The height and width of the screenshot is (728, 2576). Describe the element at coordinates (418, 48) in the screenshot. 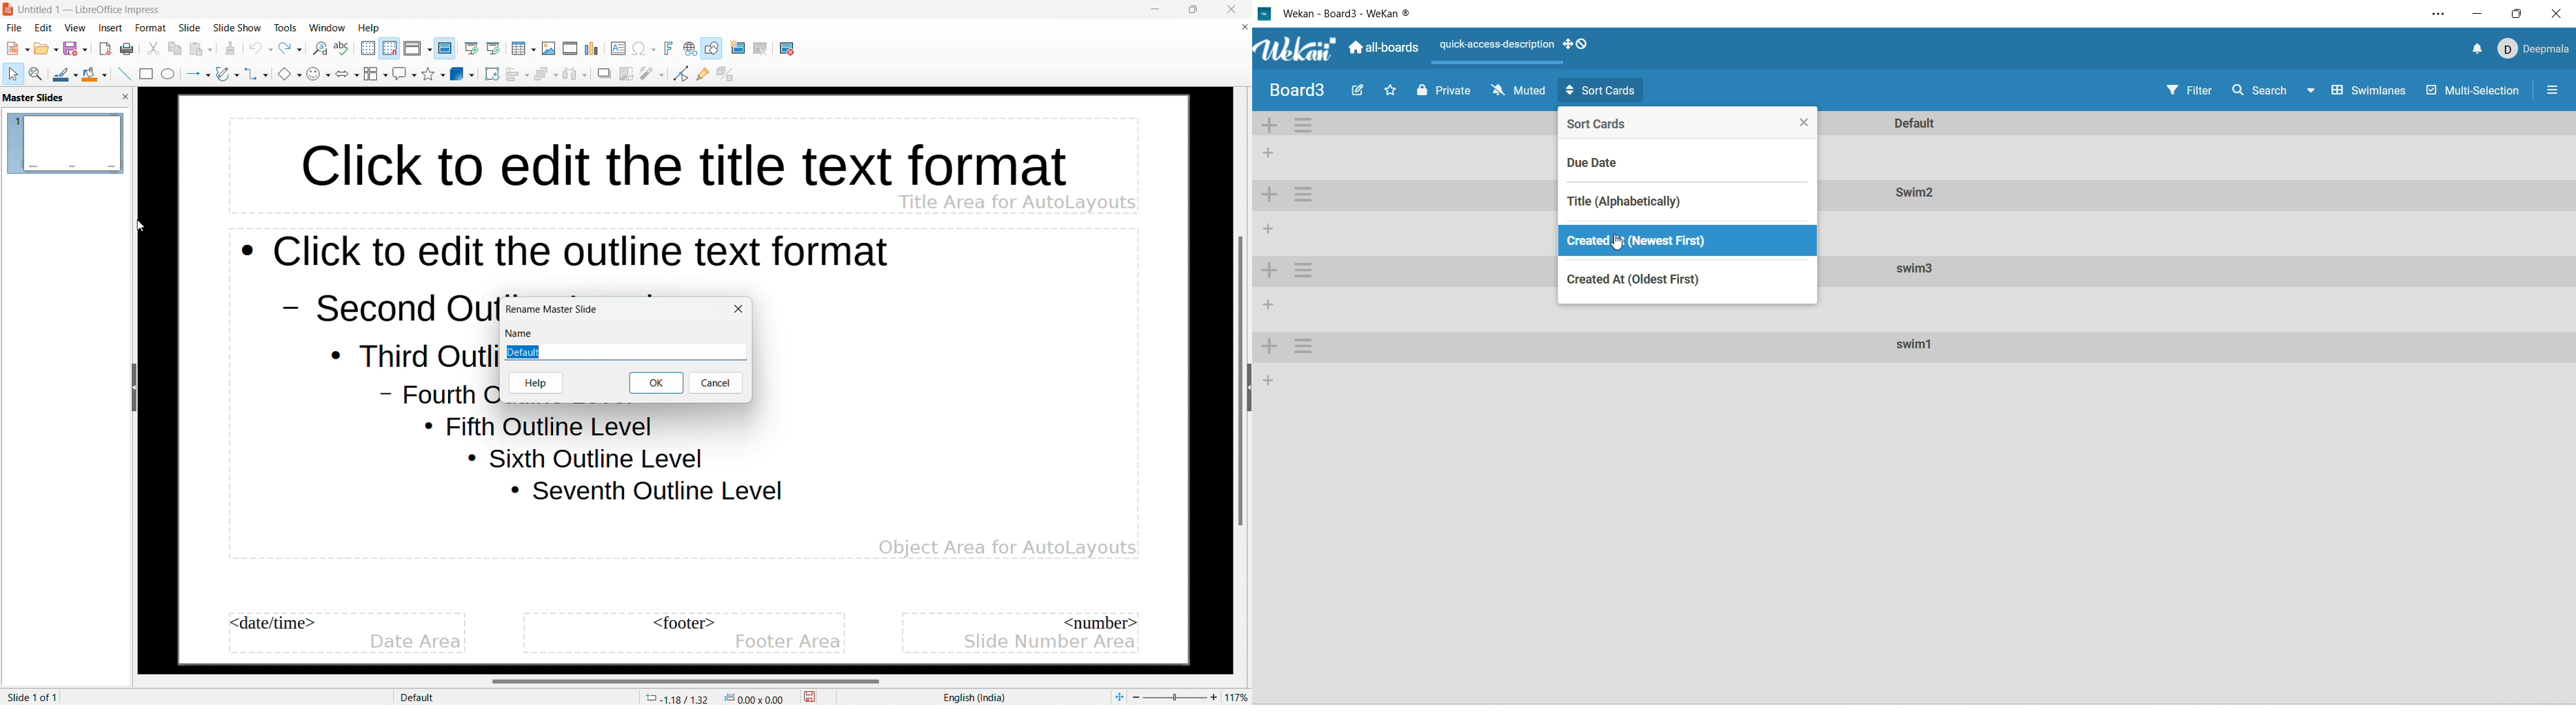

I see `display views` at that location.